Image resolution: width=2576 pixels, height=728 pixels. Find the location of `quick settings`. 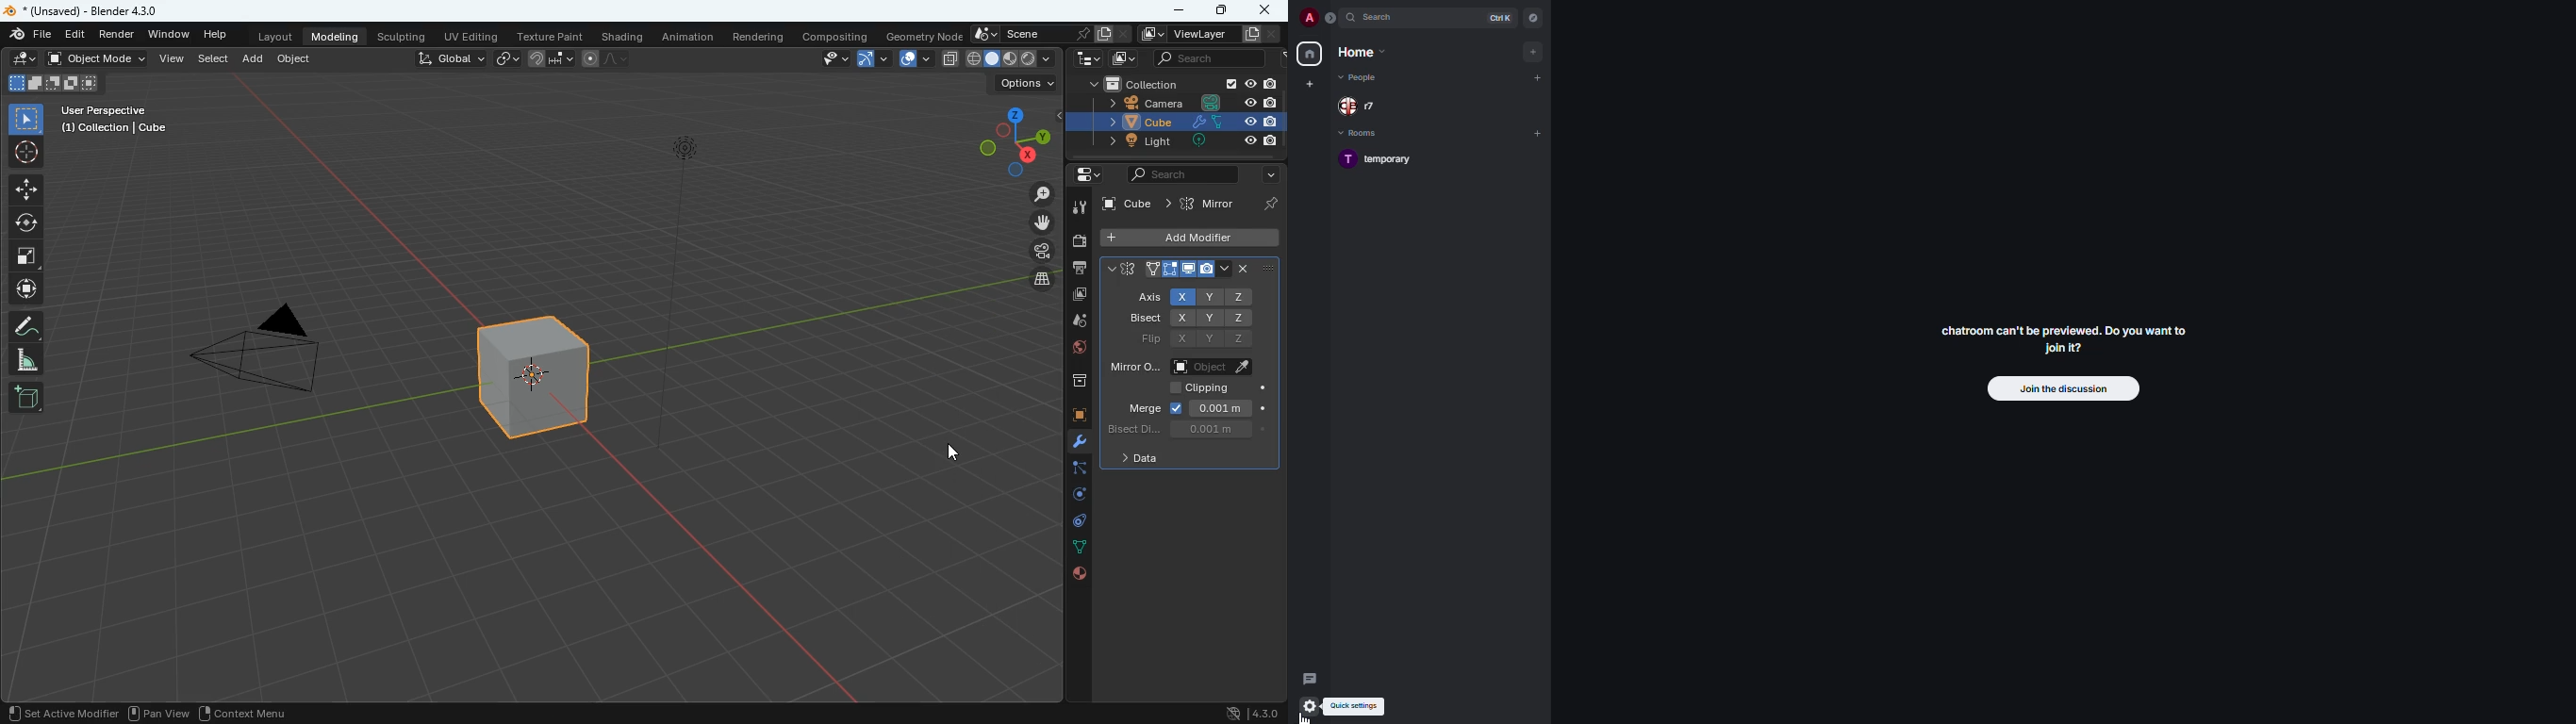

quick settings is located at coordinates (1307, 705).